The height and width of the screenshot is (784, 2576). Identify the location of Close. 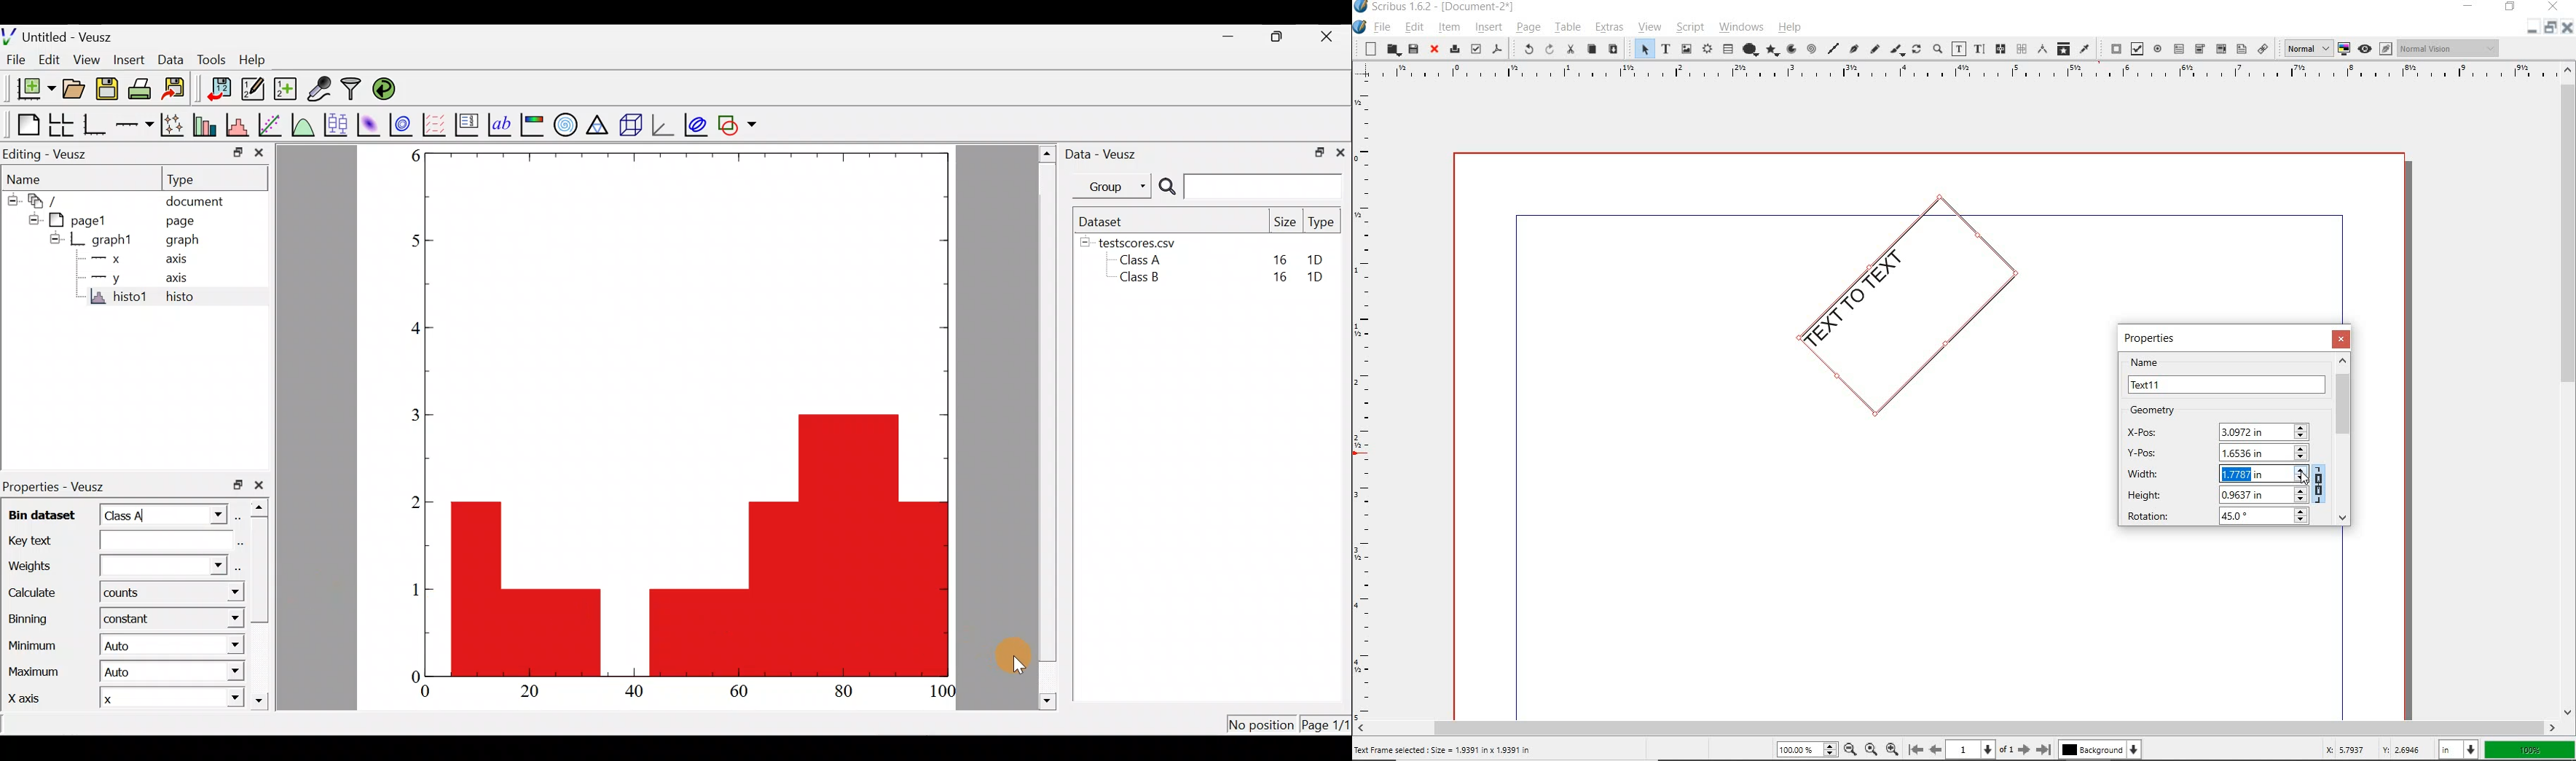
(1330, 35).